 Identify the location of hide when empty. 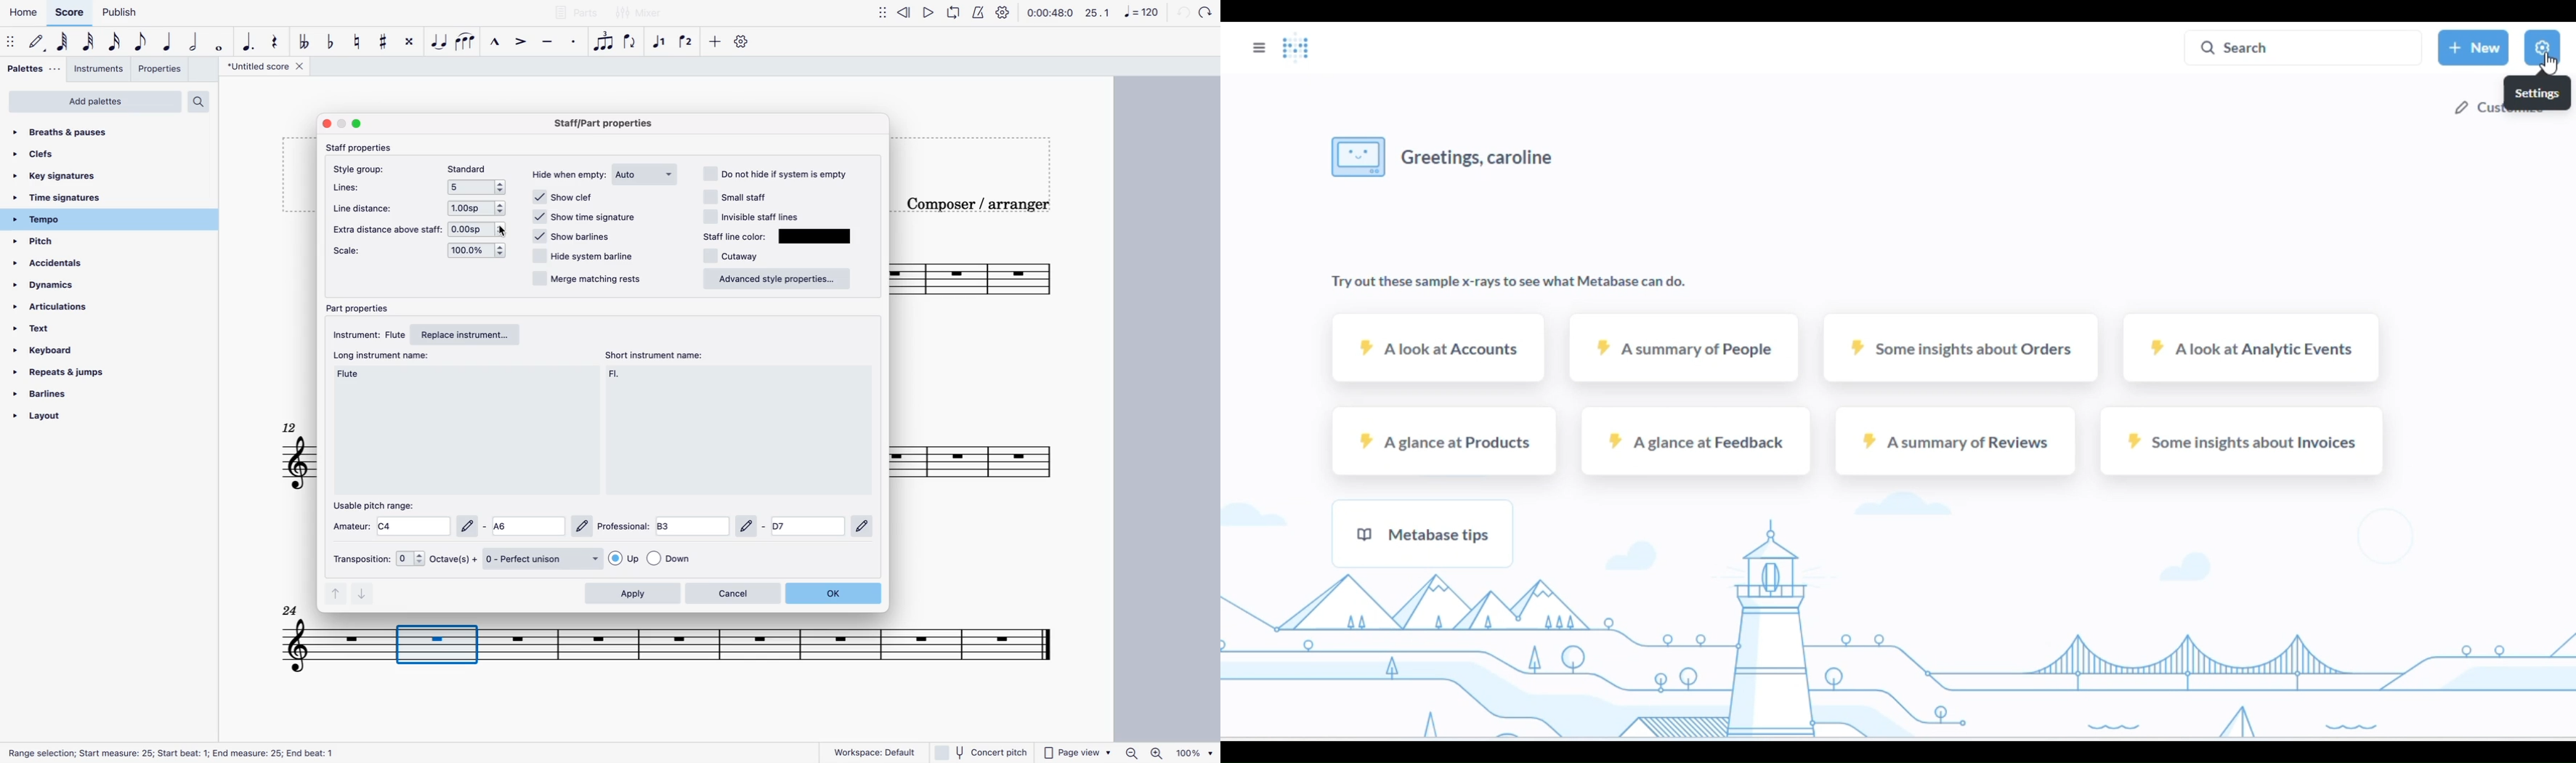
(568, 177).